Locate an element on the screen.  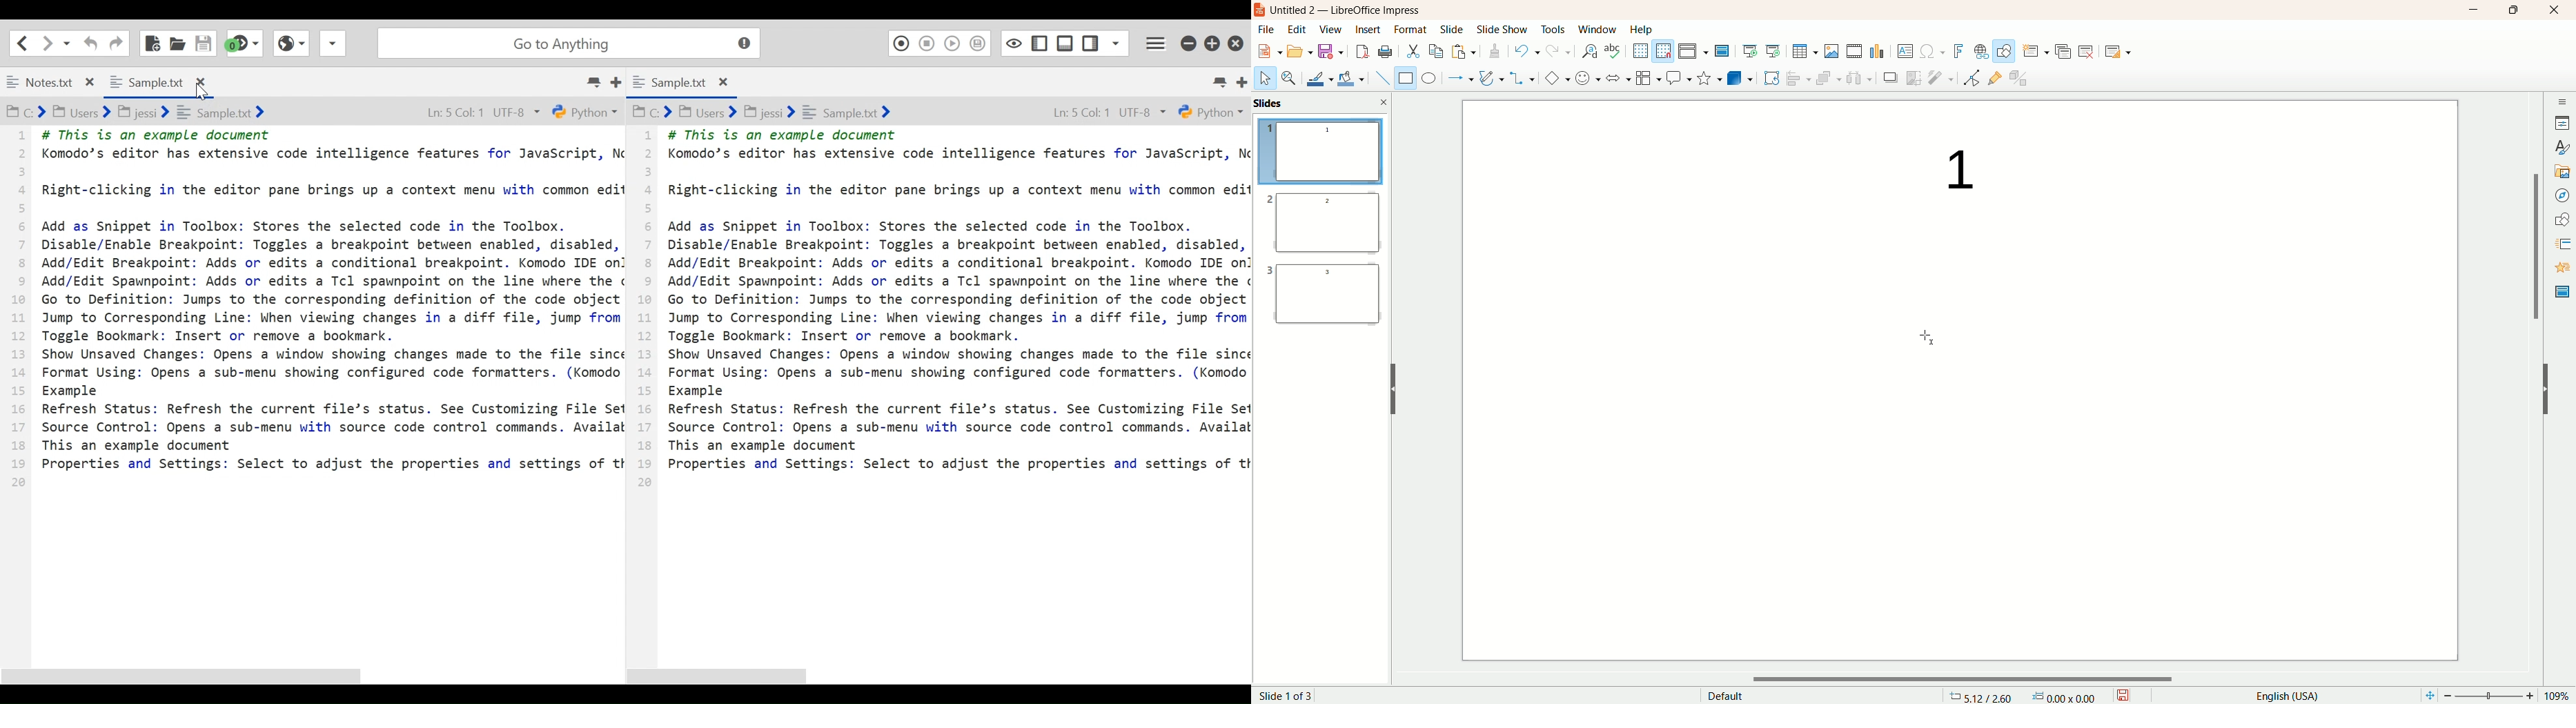
slides is located at coordinates (1272, 104).